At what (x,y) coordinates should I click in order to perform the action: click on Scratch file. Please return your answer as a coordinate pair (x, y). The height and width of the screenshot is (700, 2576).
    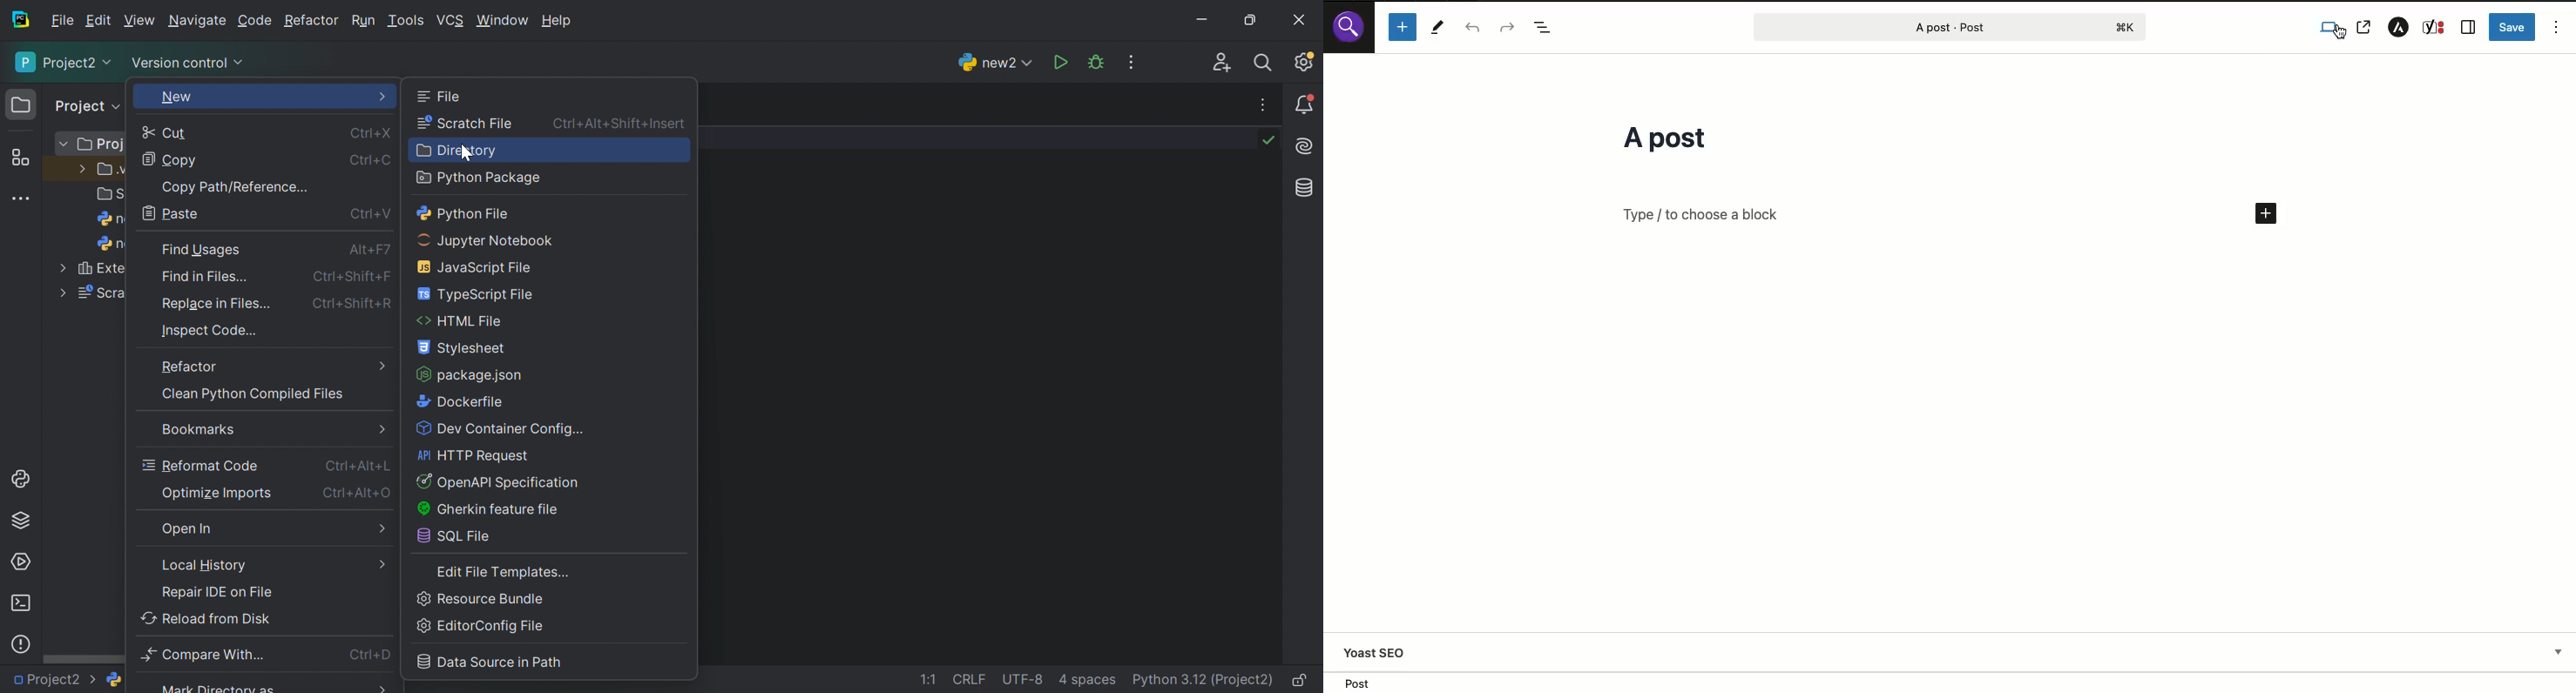
    Looking at the image, I should click on (467, 124).